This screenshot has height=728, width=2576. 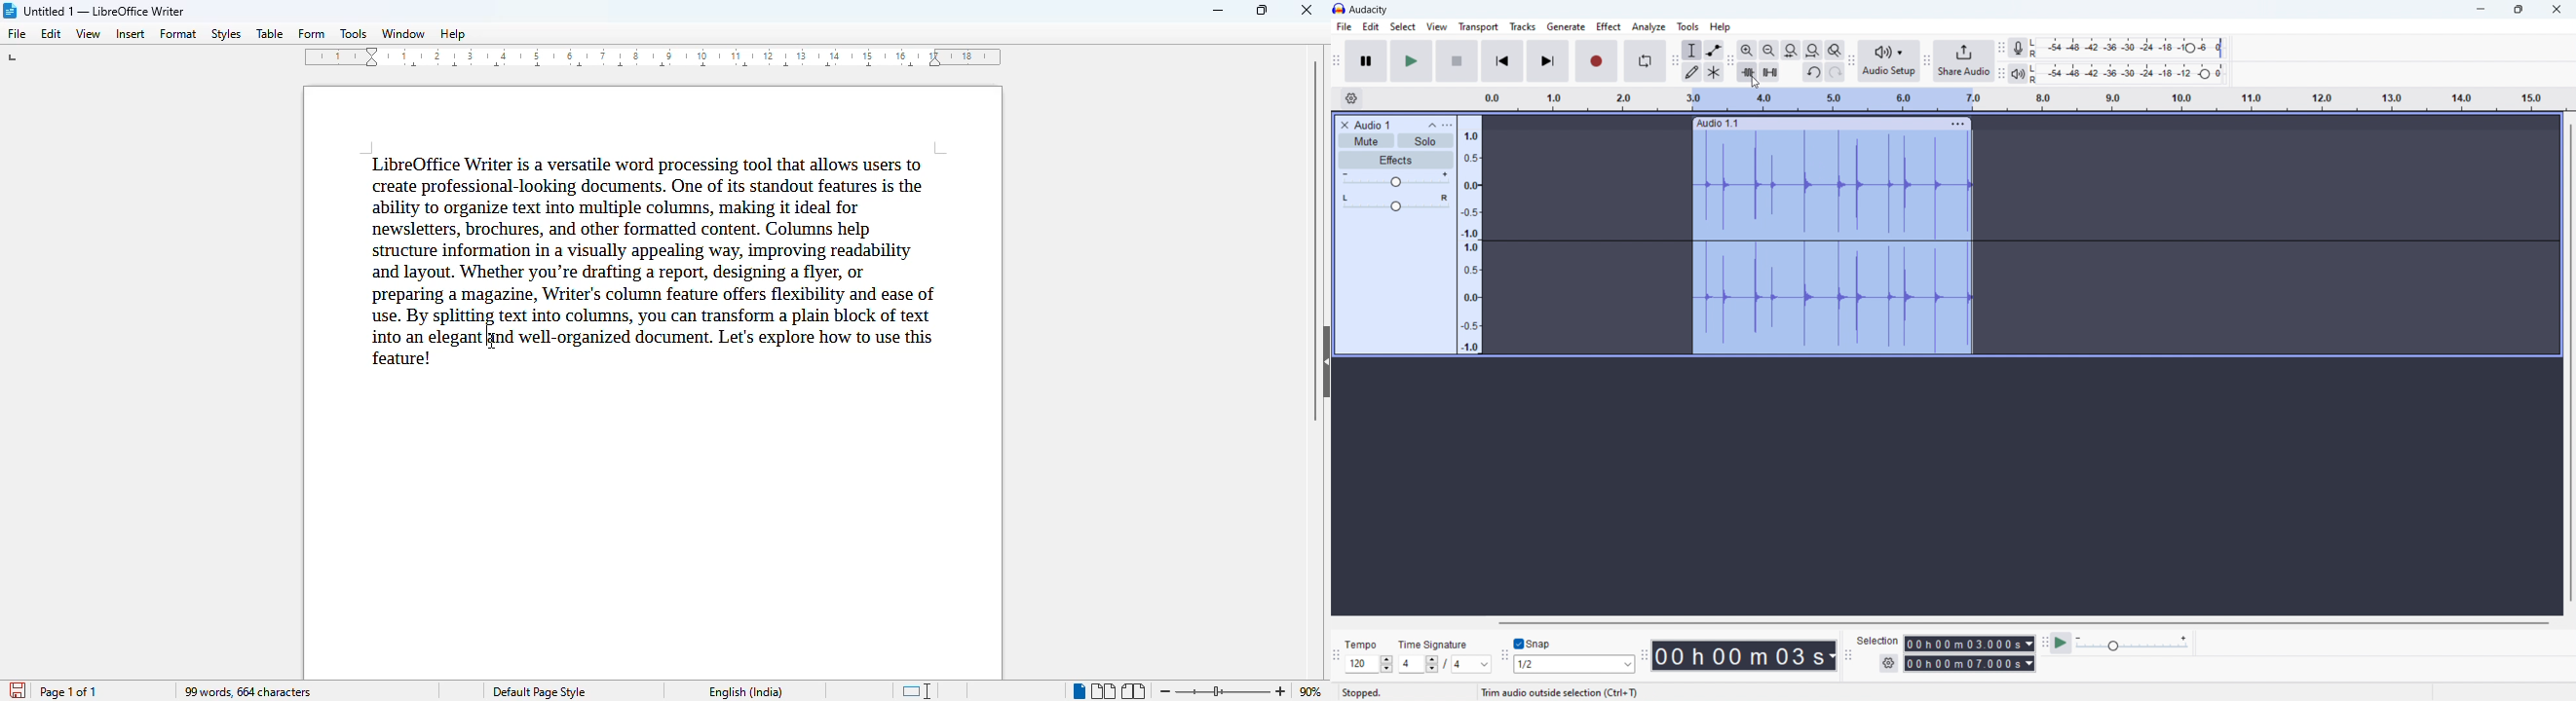 What do you see at coordinates (1344, 27) in the screenshot?
I see `file` at bounding box center [1344, 27].